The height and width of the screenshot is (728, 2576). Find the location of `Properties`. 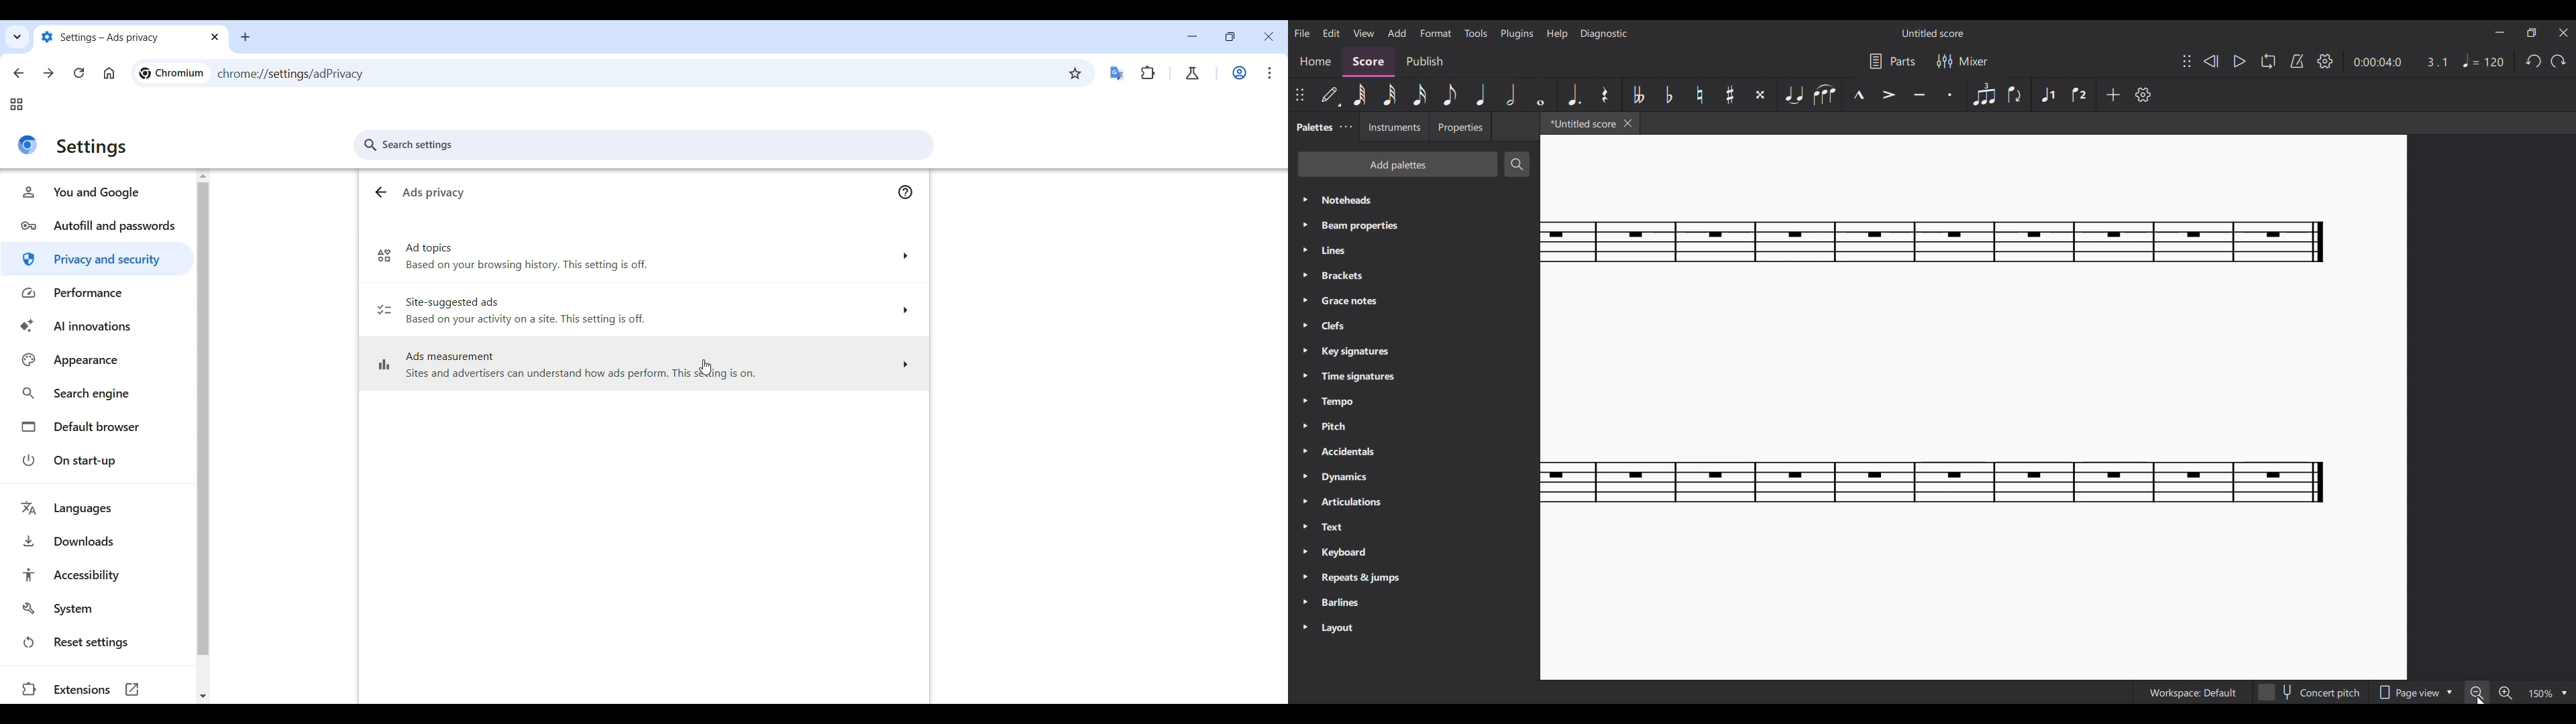

Properties is located at coordinates (1461, 126).